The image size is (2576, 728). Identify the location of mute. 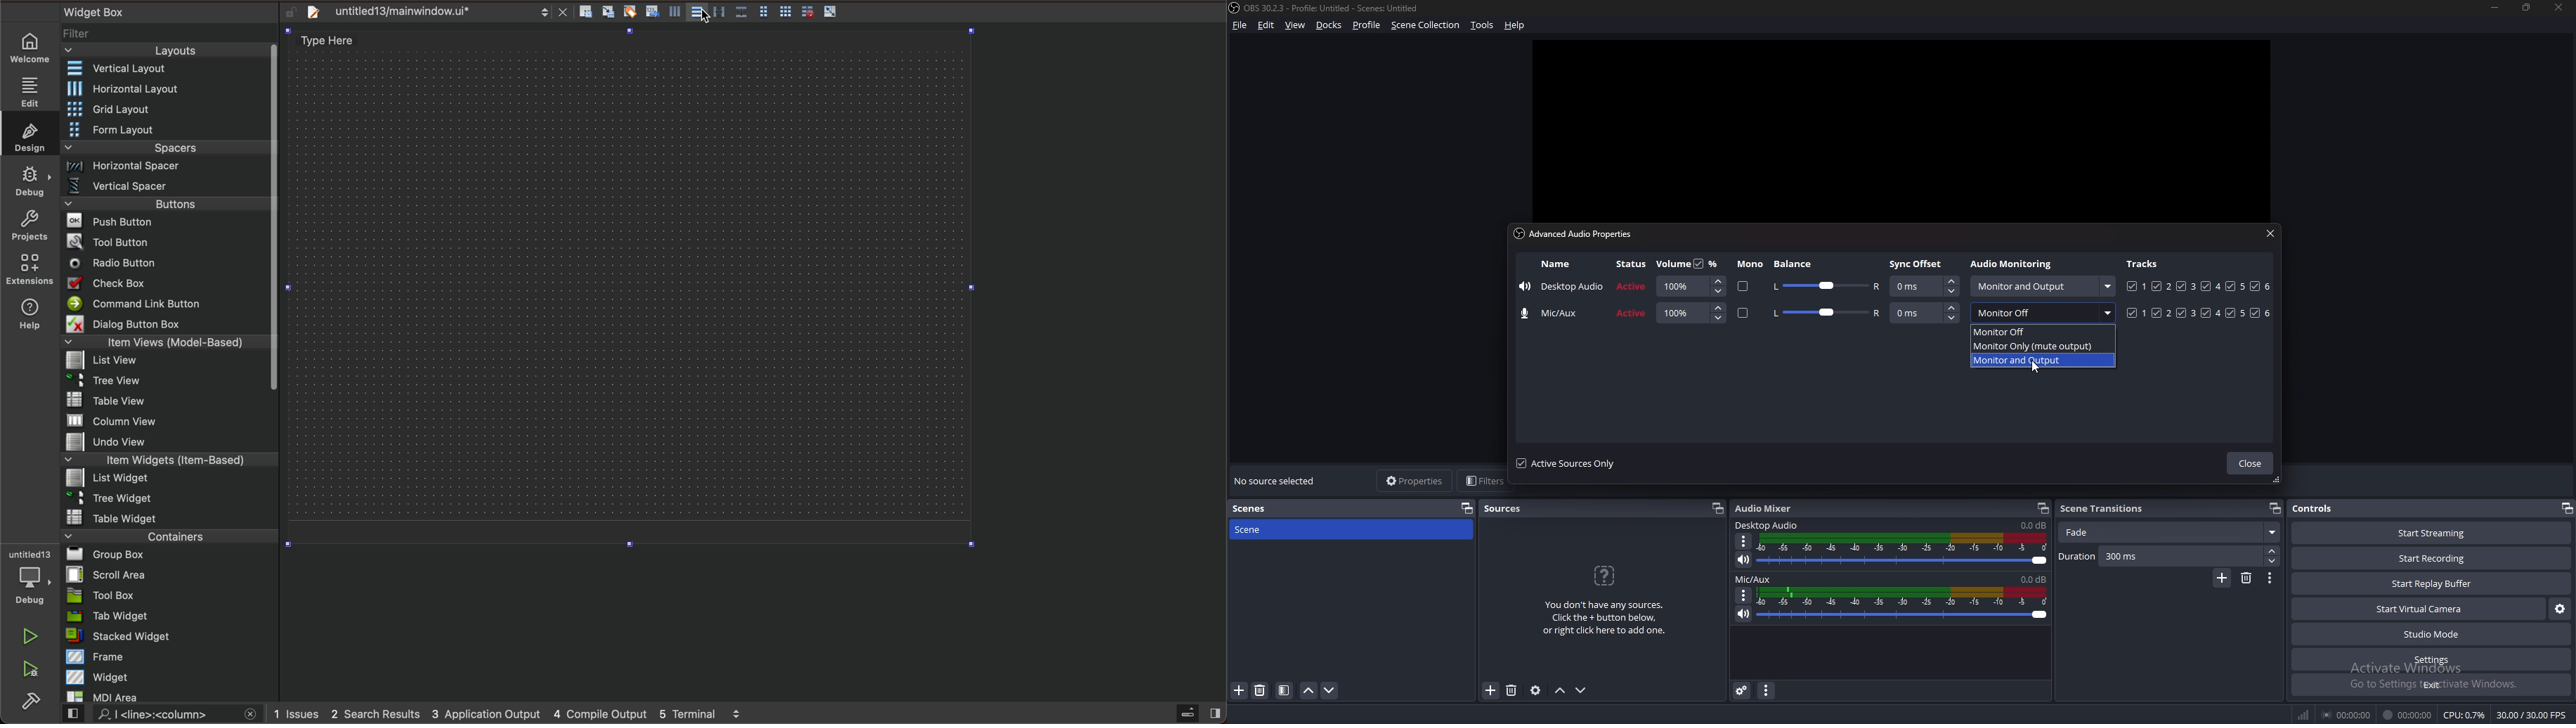
(1744, 614).